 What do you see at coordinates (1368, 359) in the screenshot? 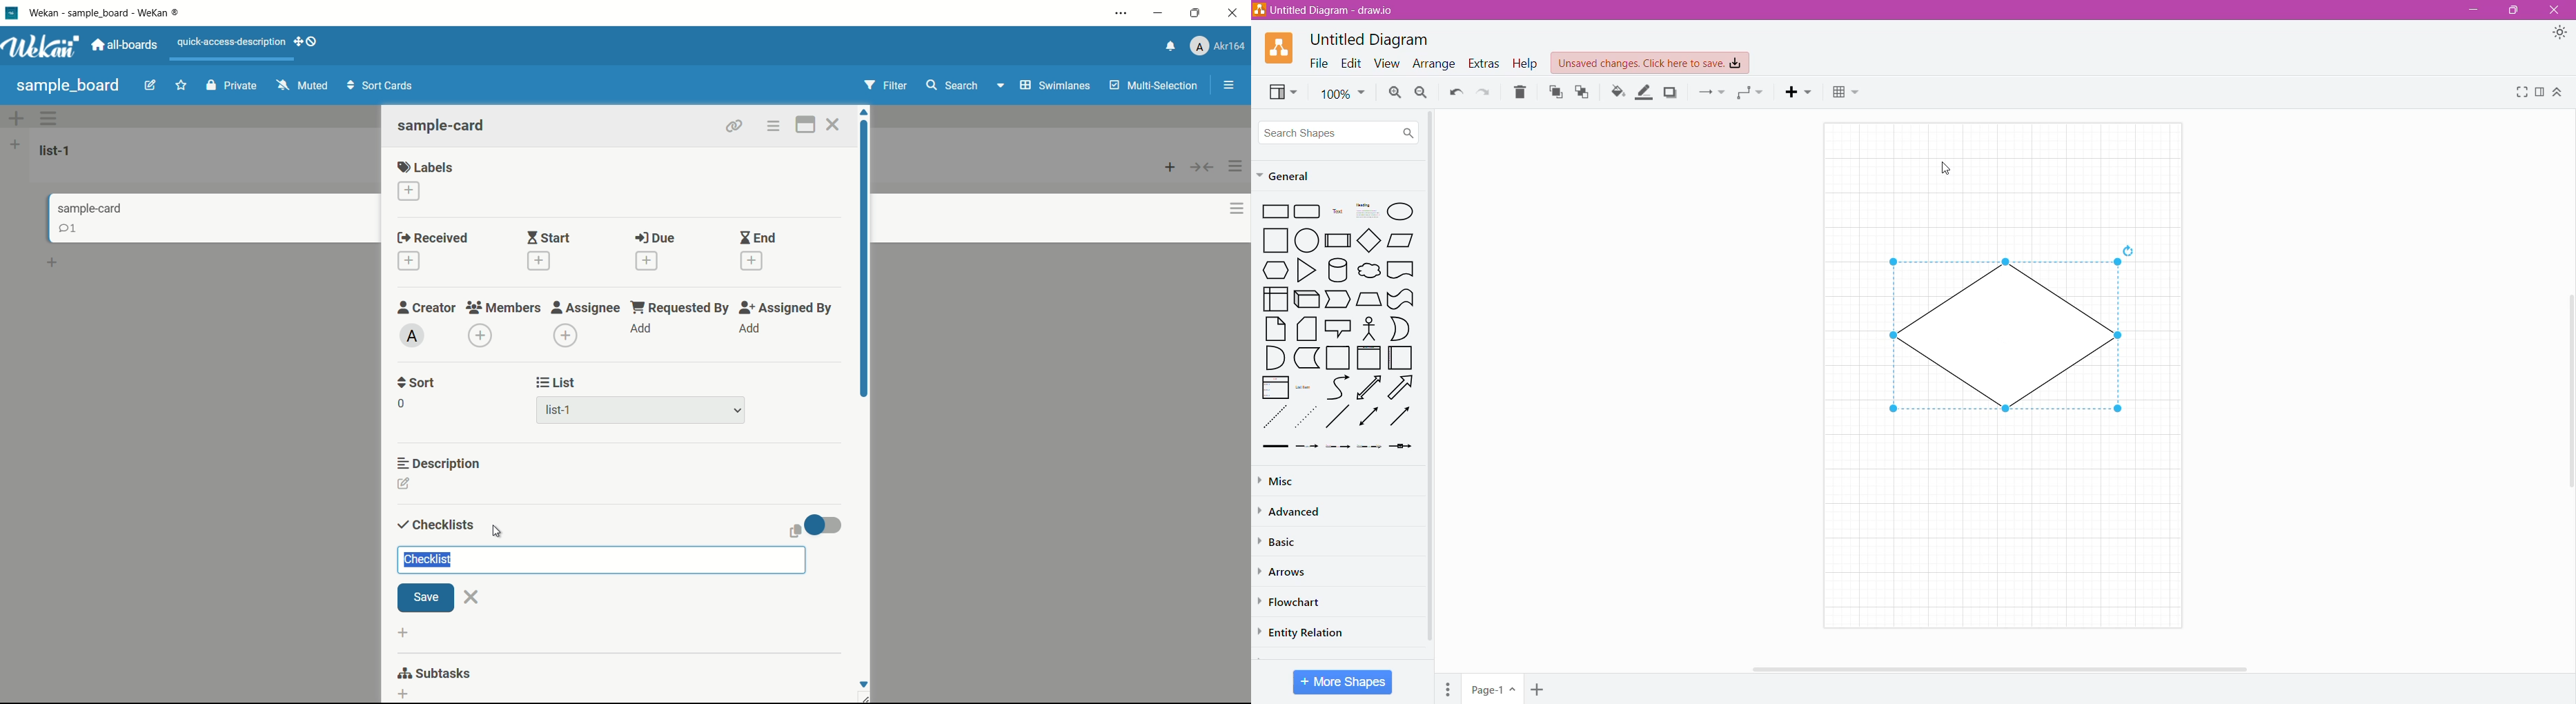
I see `Vertical Container` at bounding box center [1368, 359].